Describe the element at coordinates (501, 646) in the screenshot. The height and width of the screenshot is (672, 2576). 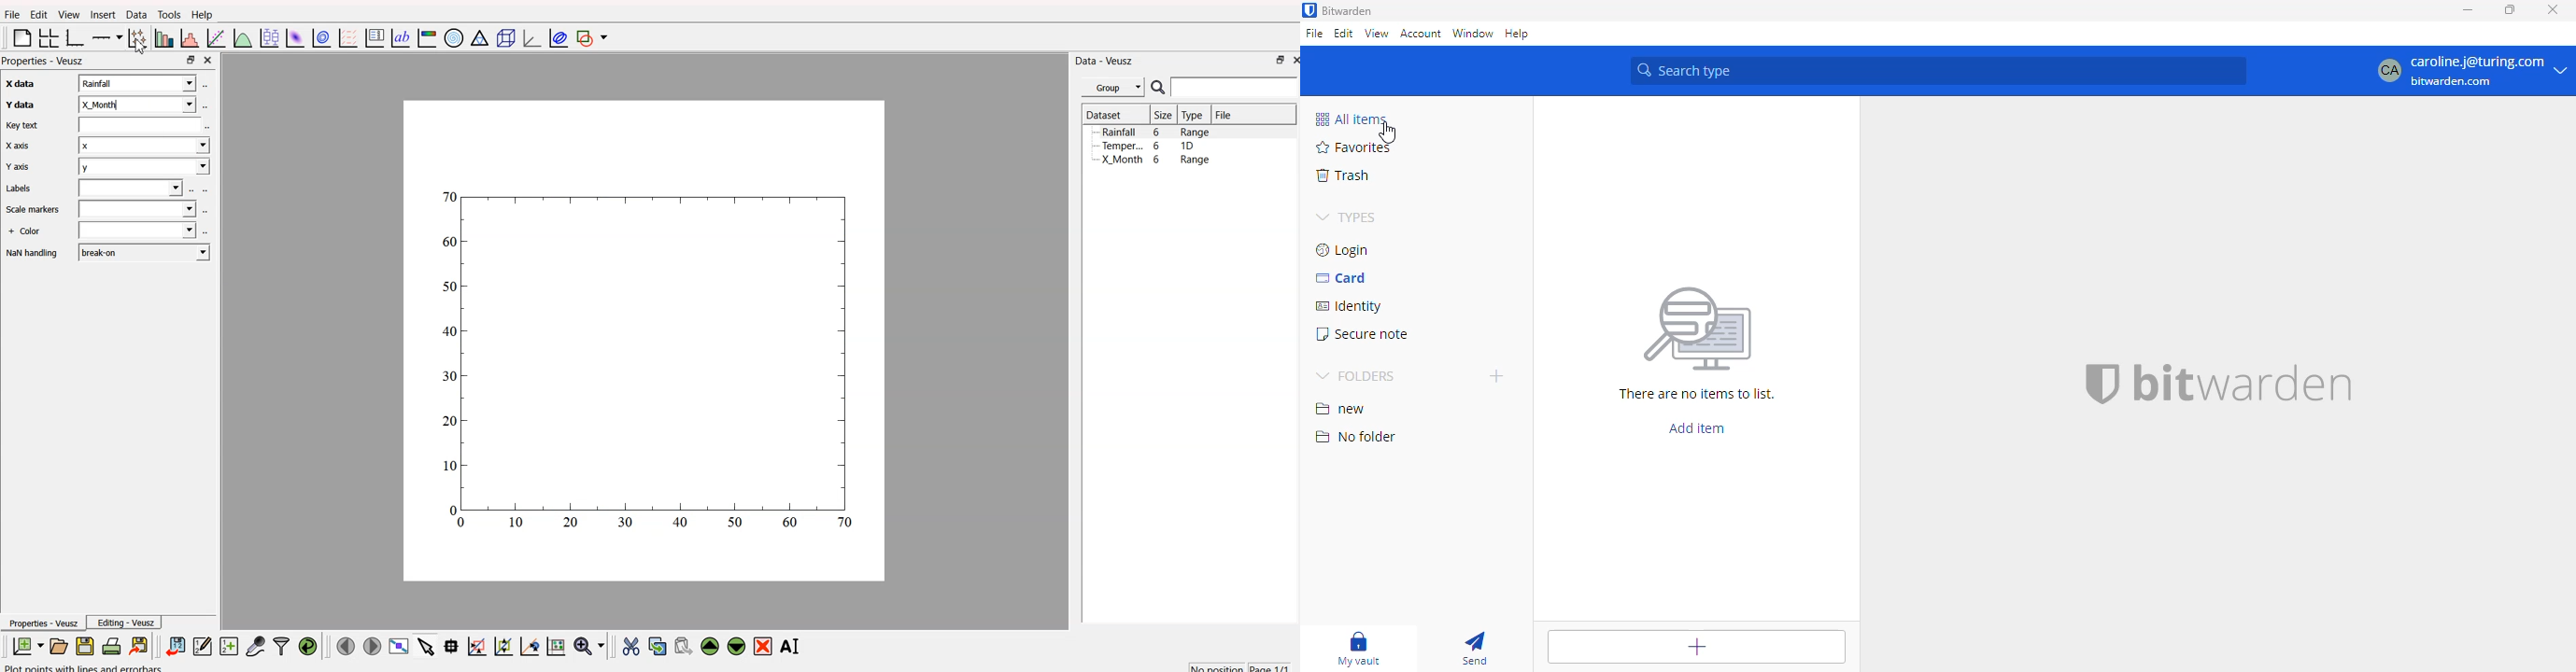
I see `draw points` at that location.